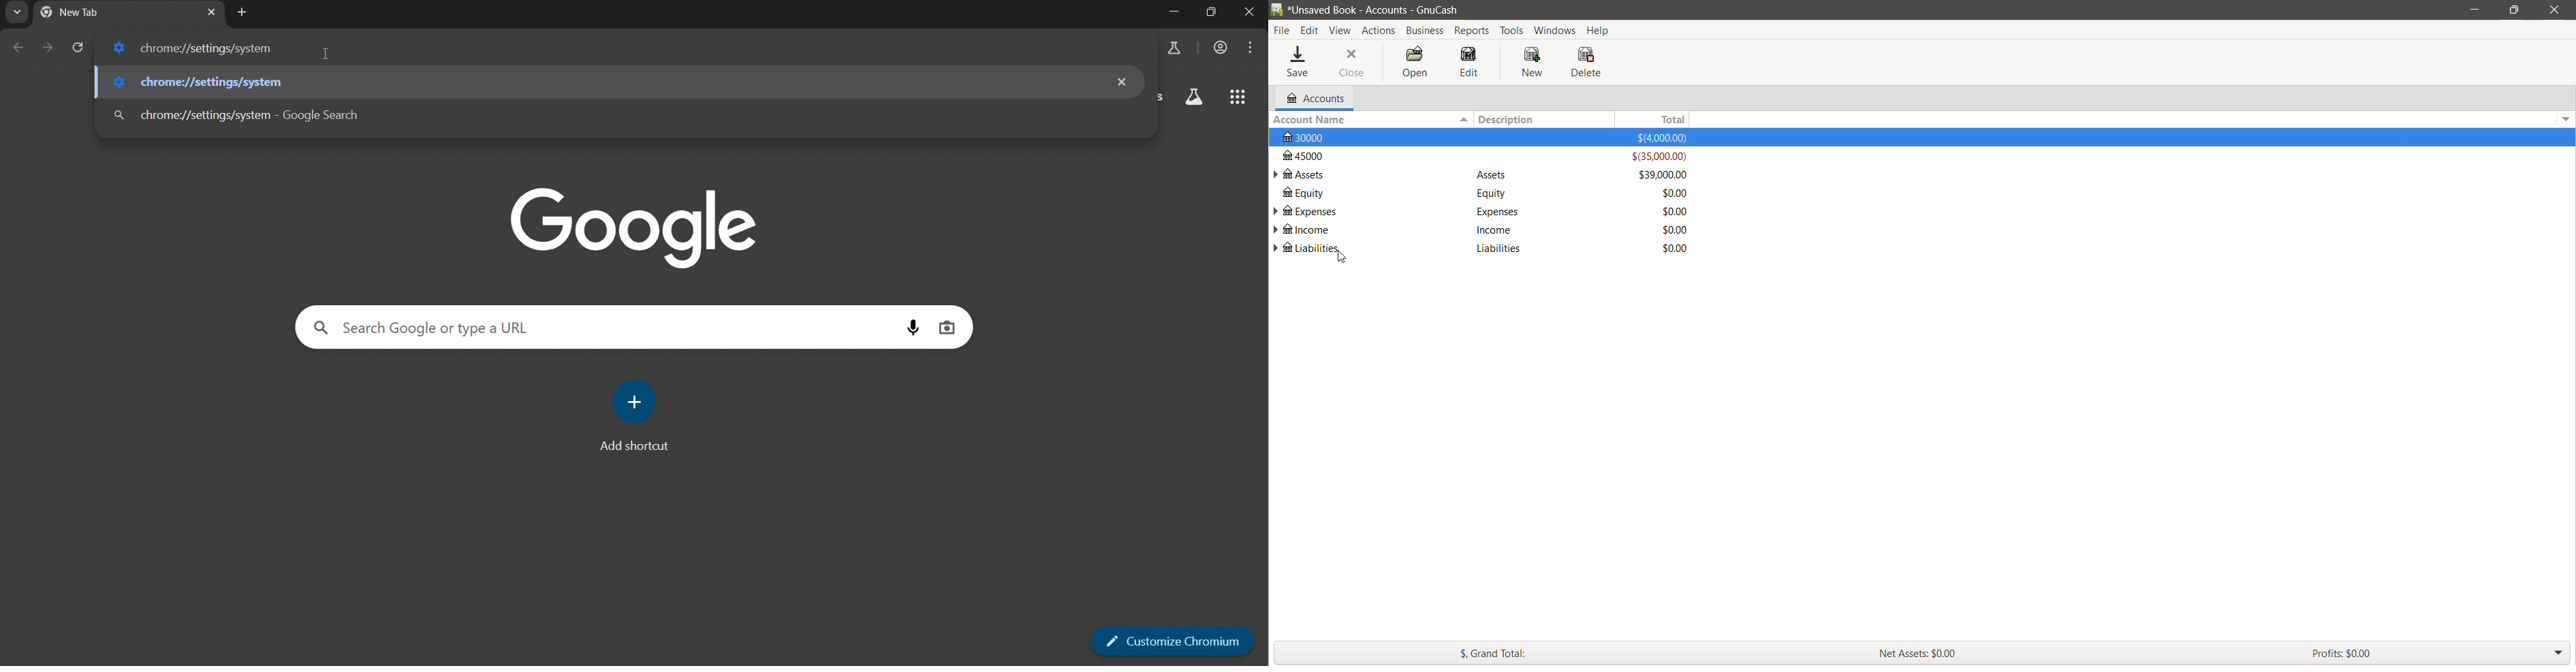 Image resolution: width=2576 pixels, height=672 pixels. I want to click on Profits, so click(2440, 652).